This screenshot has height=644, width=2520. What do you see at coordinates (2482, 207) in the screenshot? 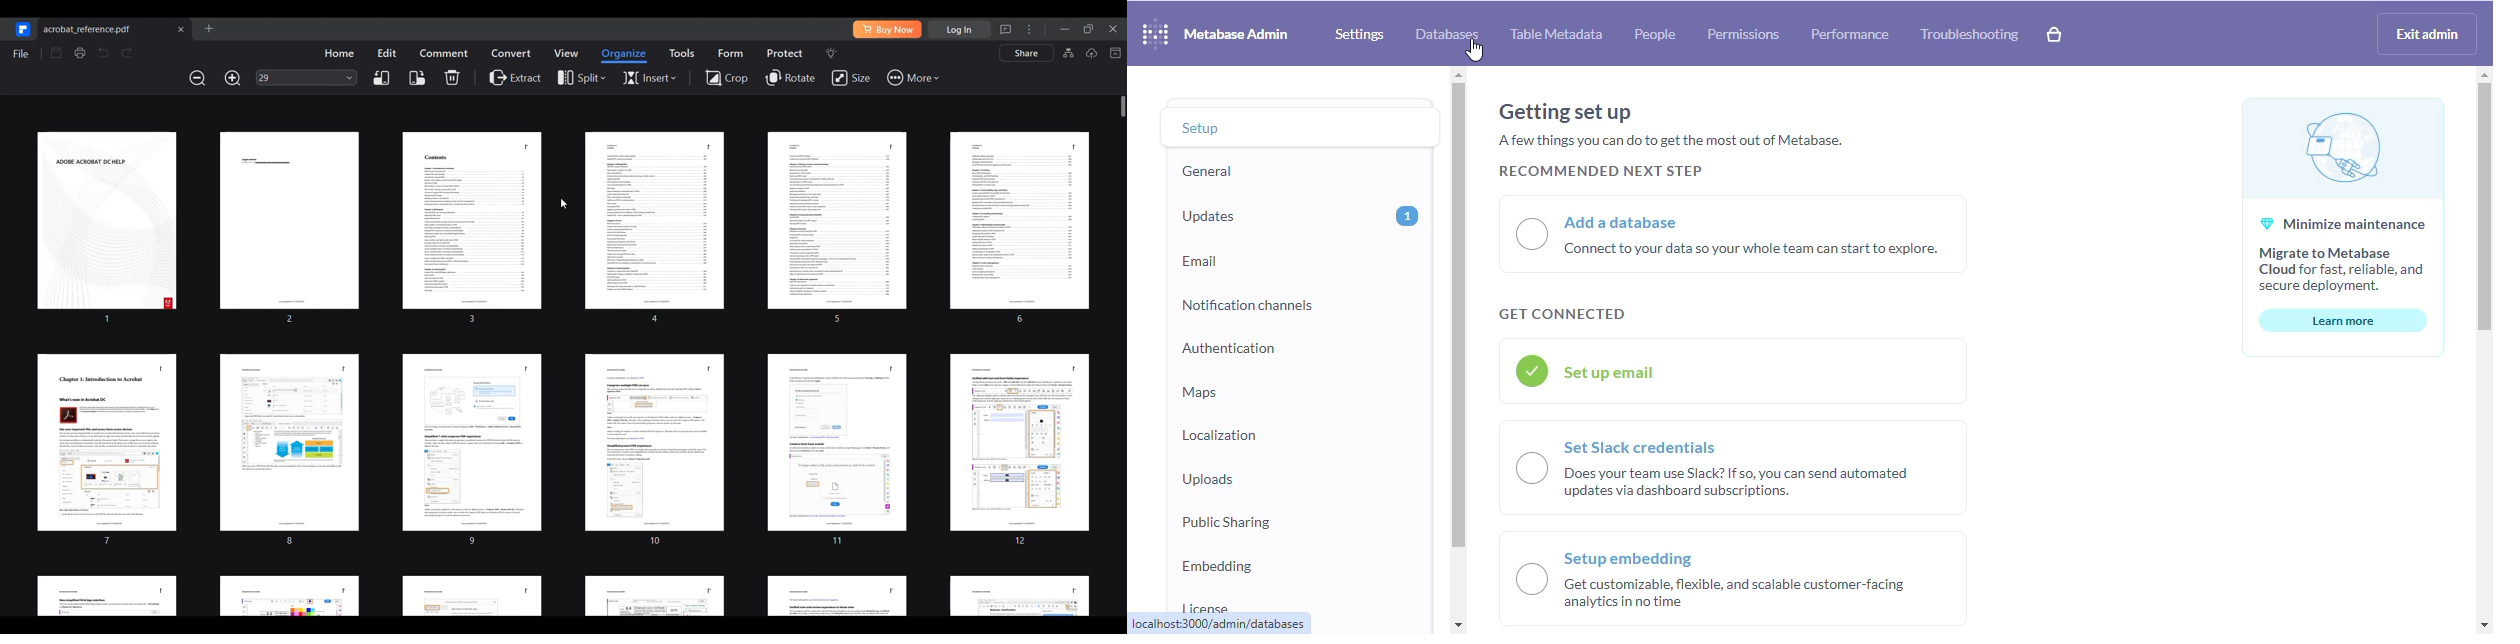
I see `vertical scroll bar` at bounding box center [2482, 207].